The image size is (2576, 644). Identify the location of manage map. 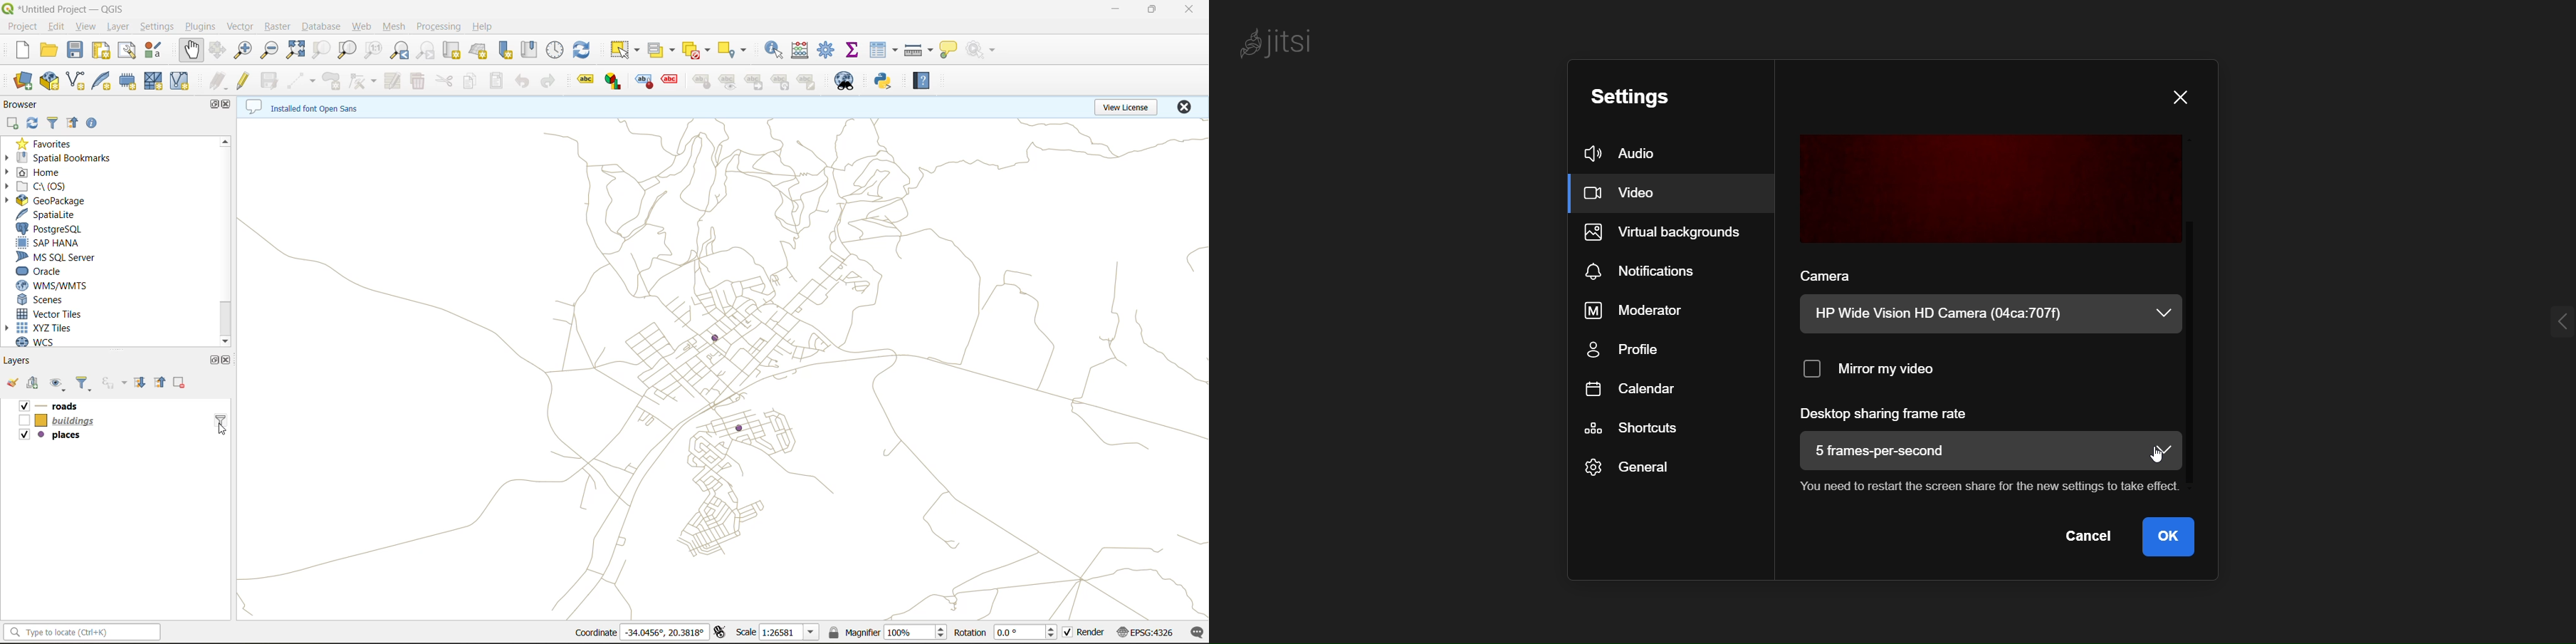
(59, 382).